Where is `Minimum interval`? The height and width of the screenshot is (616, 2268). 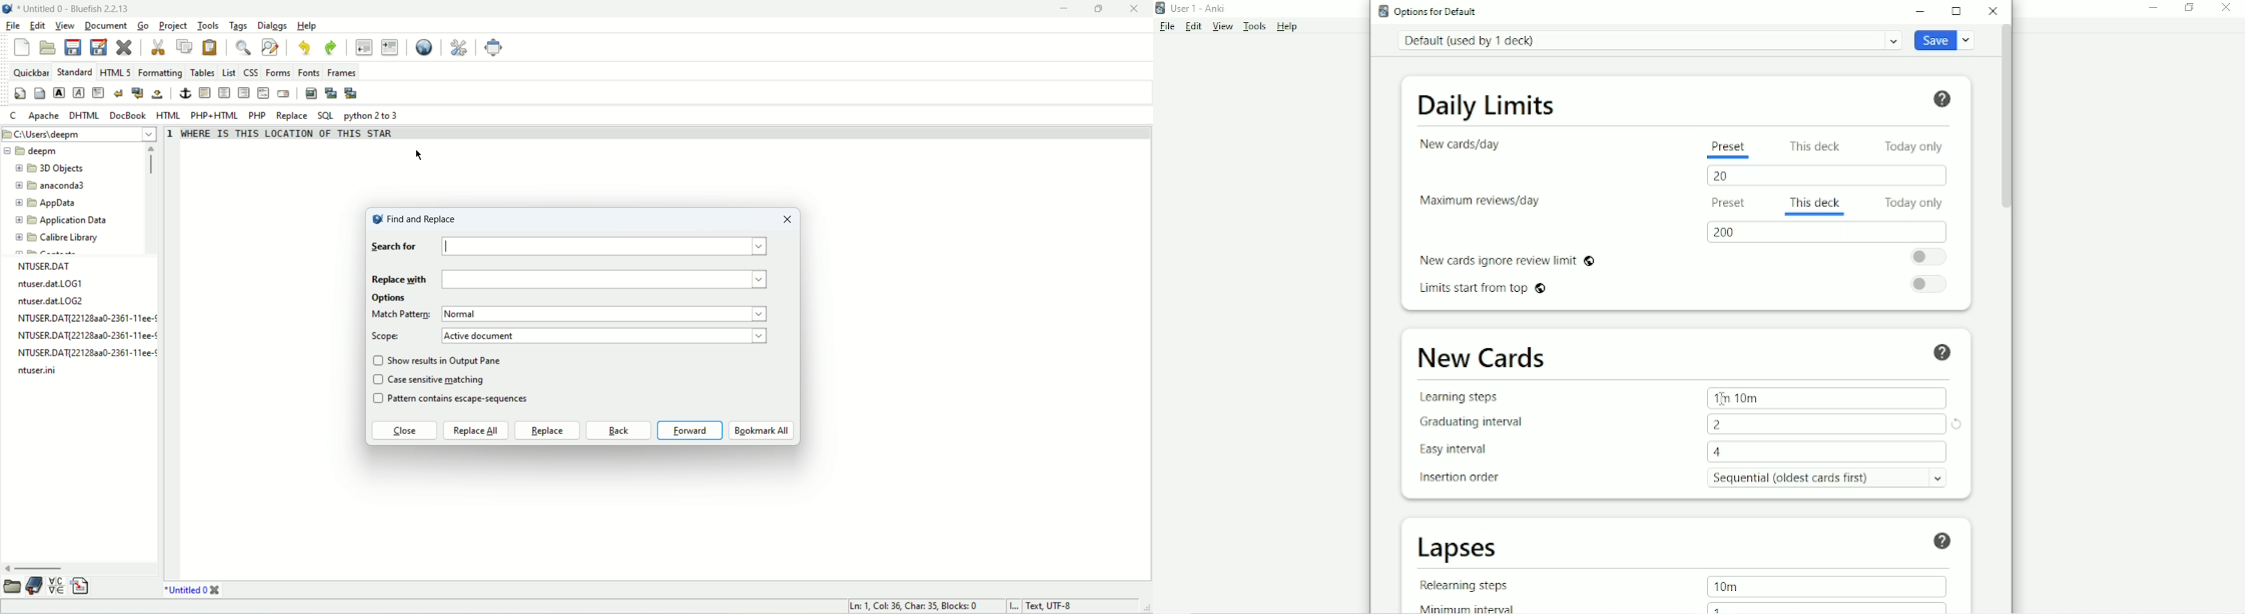 Minimum interval is located at coordinates (1462, 607).